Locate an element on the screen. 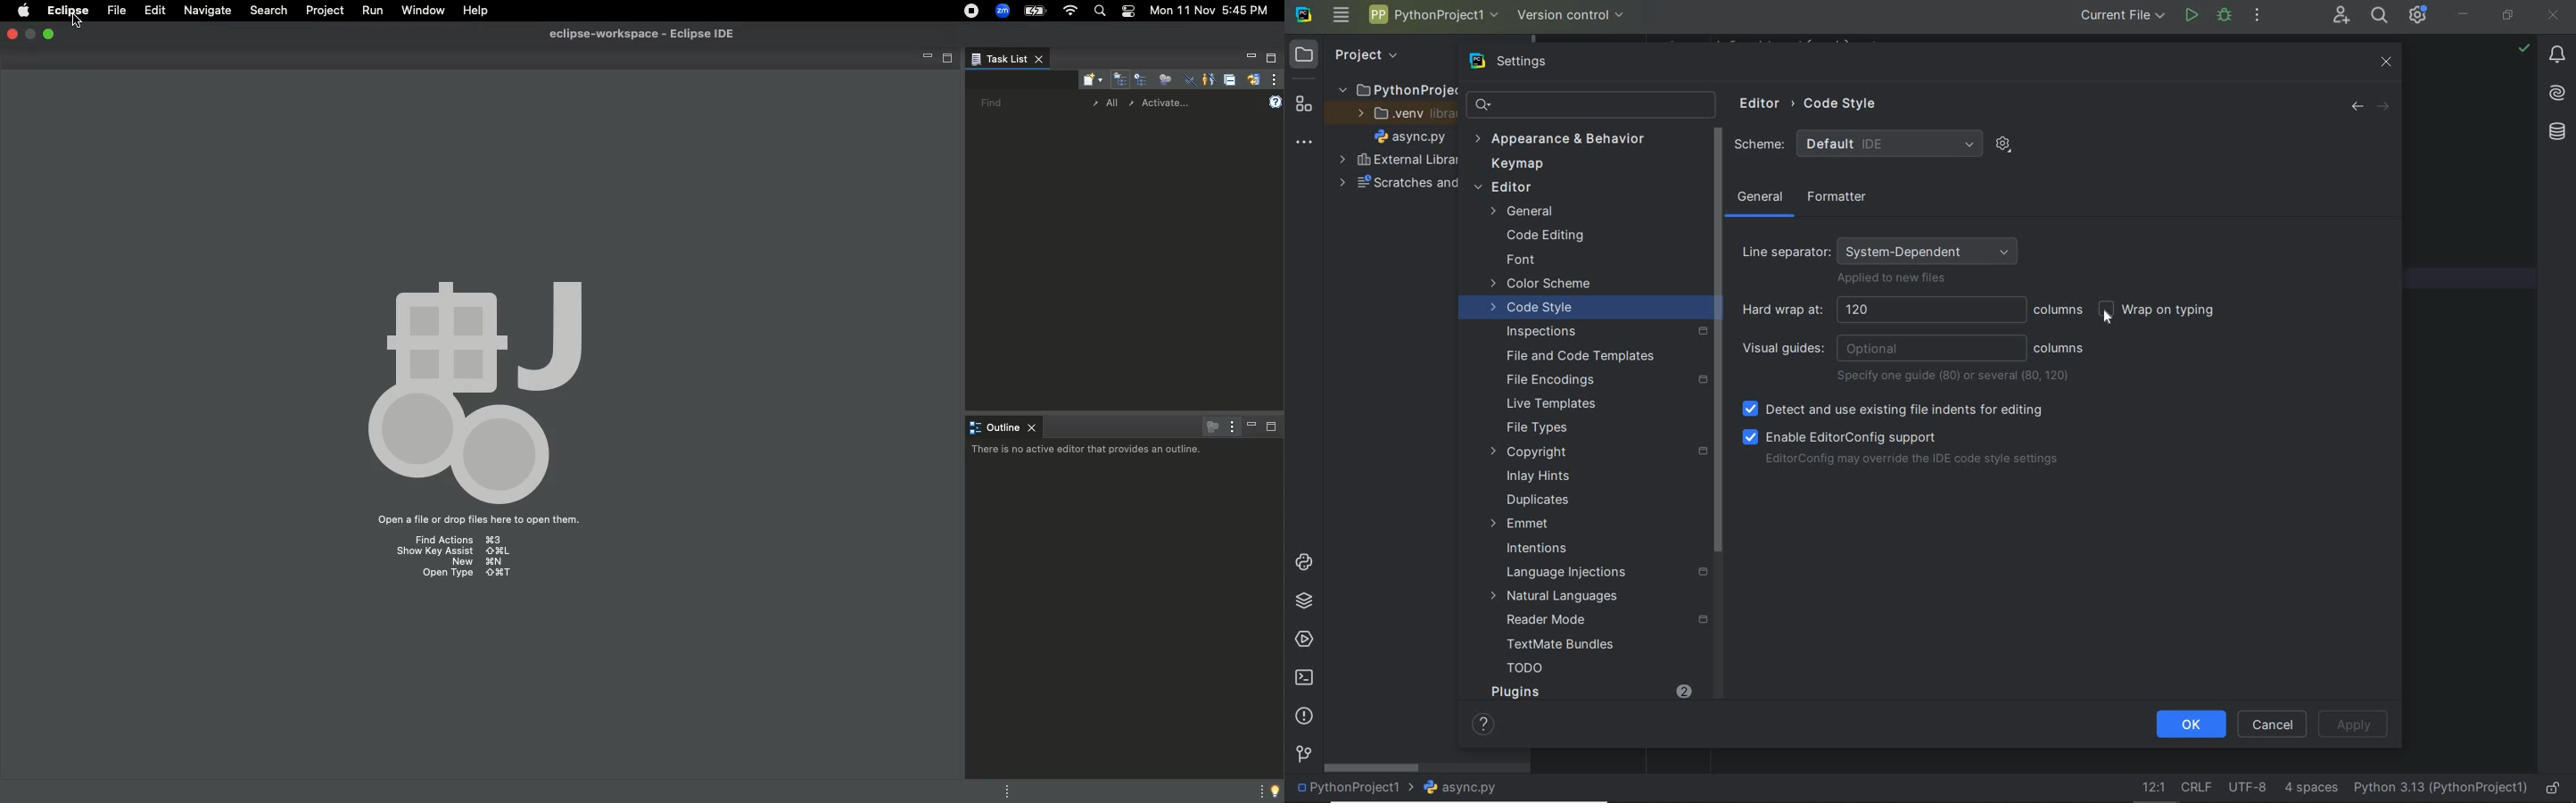 This screenshot has height=812, width=2576. font is located at coordinates (1520, 261).